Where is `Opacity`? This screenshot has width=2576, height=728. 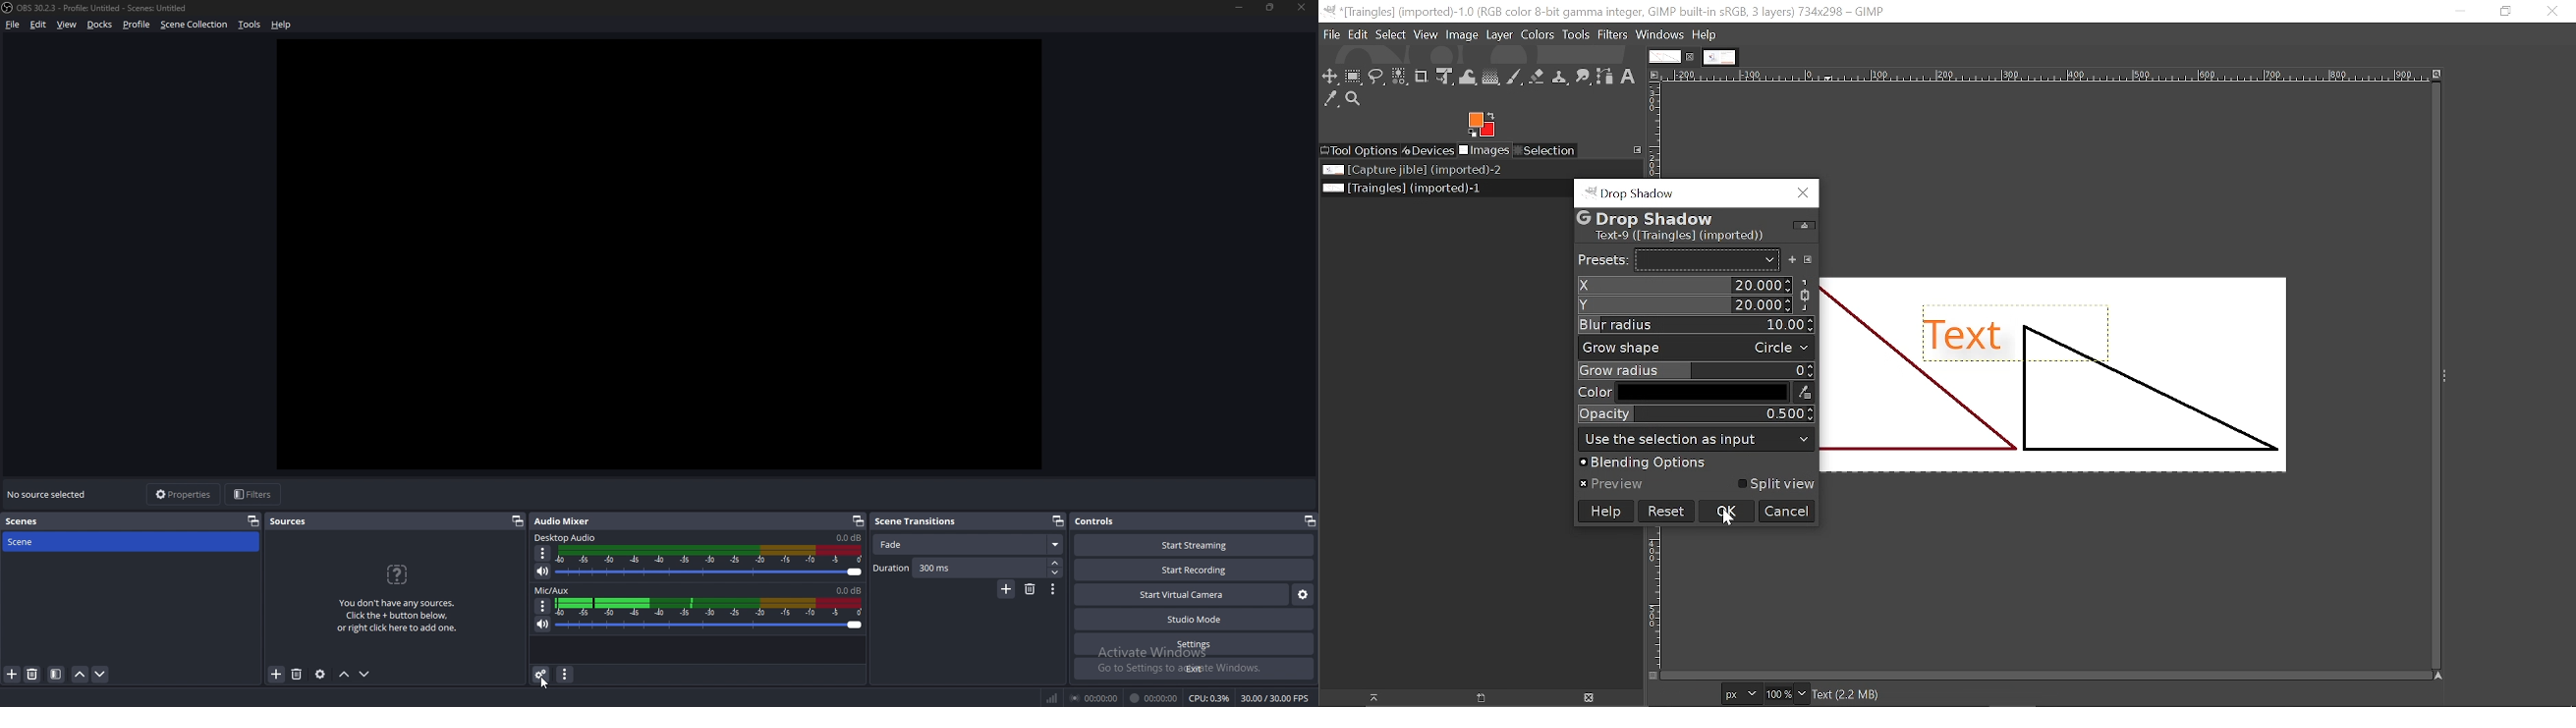
Opacity is located at coordinates (1698, 414).